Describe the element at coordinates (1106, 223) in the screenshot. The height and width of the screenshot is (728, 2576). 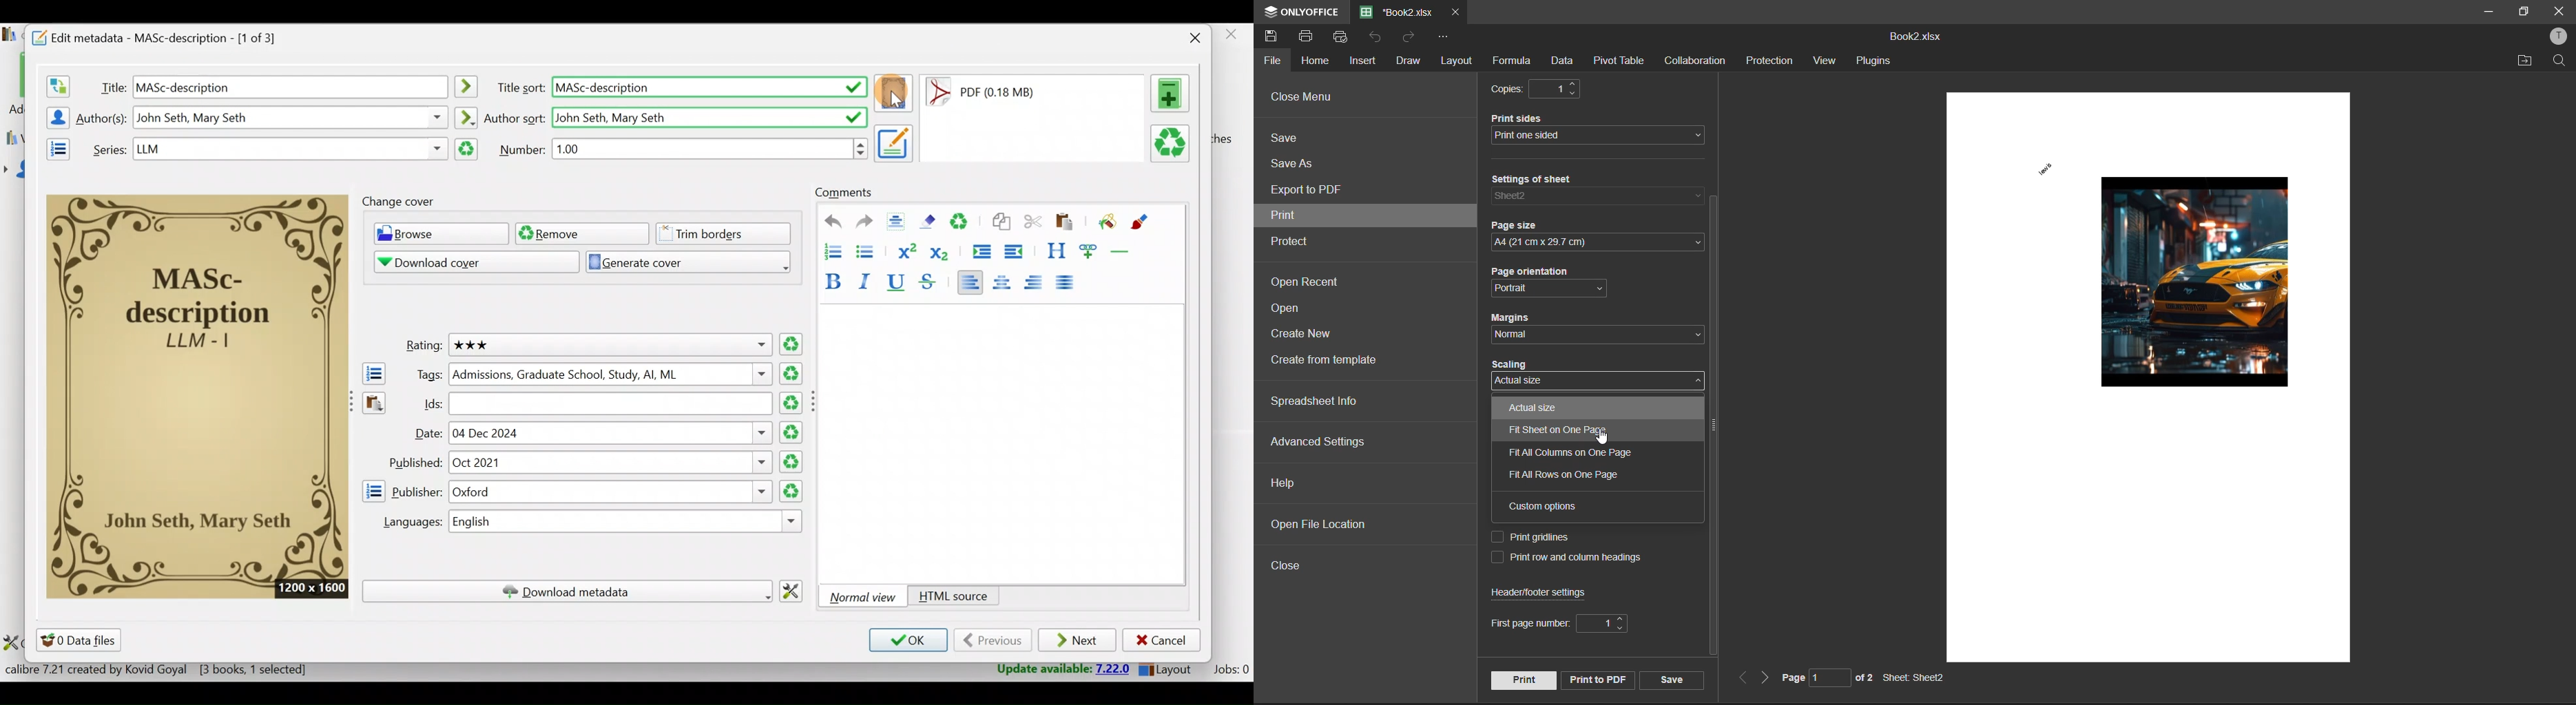
I see `Background colour` at that location.